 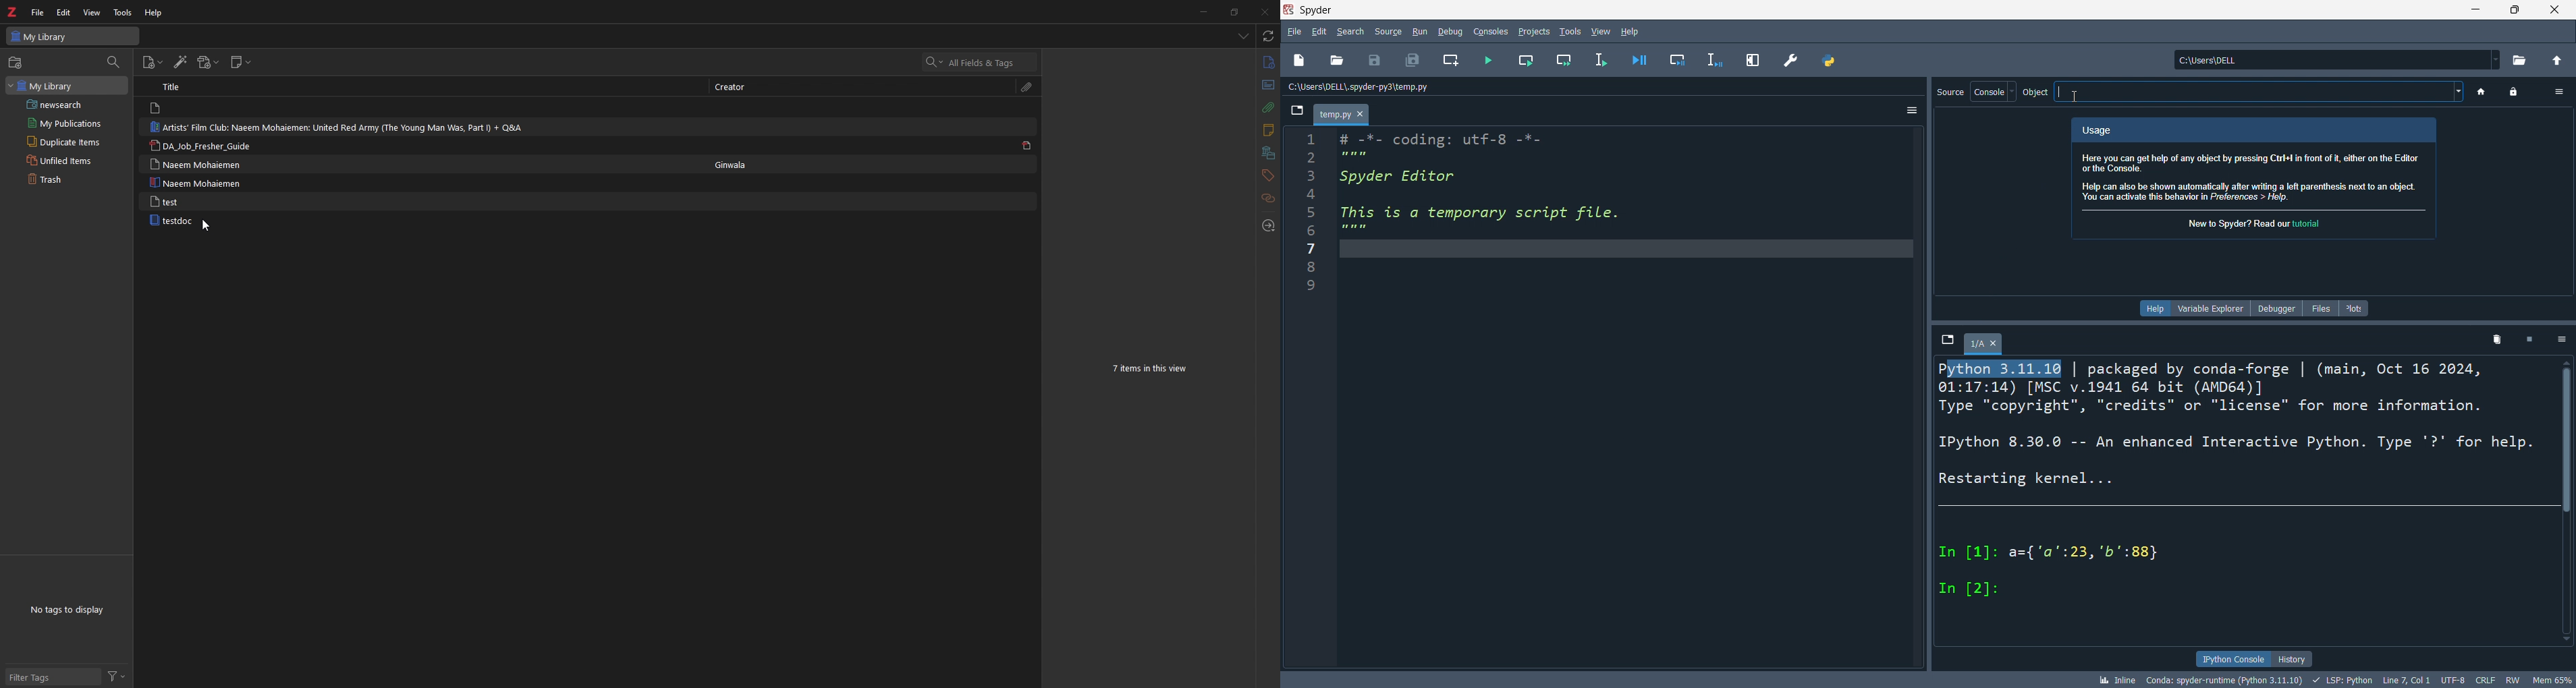 What do you see at coordinates (1411, 62) in the screenshot?
I see `save all` at bounding box center [1411, 62].